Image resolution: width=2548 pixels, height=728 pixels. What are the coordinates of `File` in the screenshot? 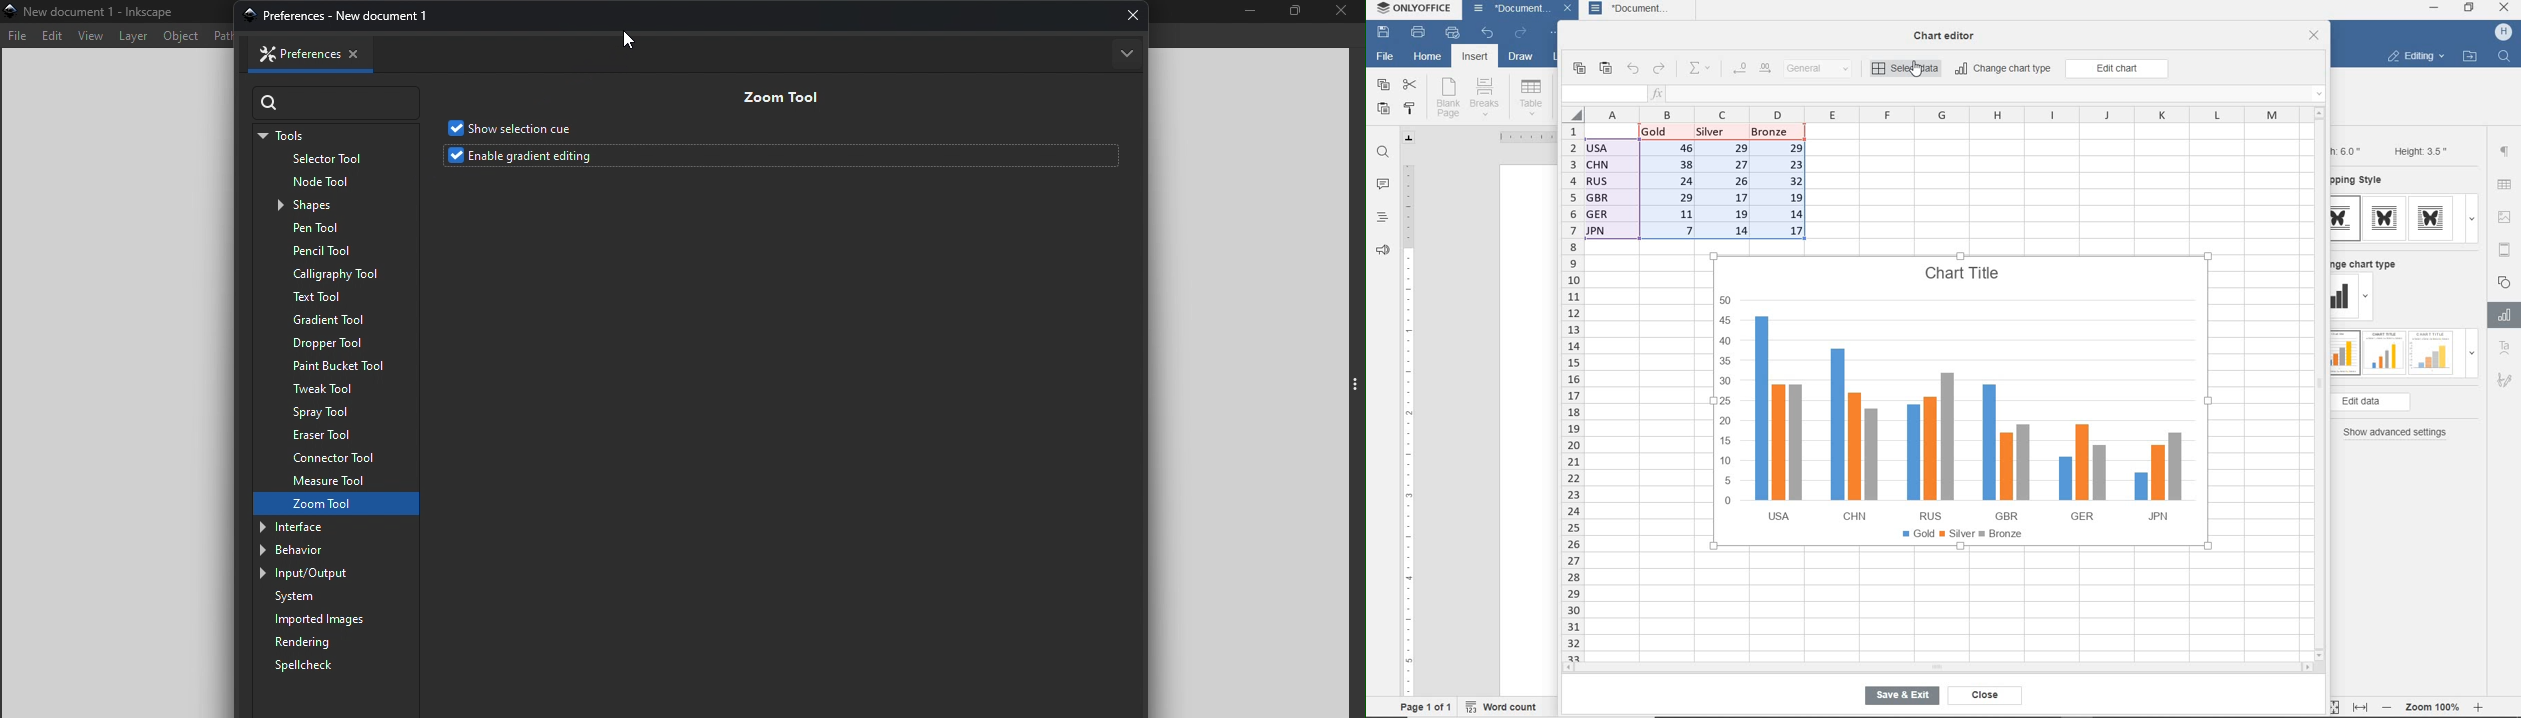 It's located at (18, 39).